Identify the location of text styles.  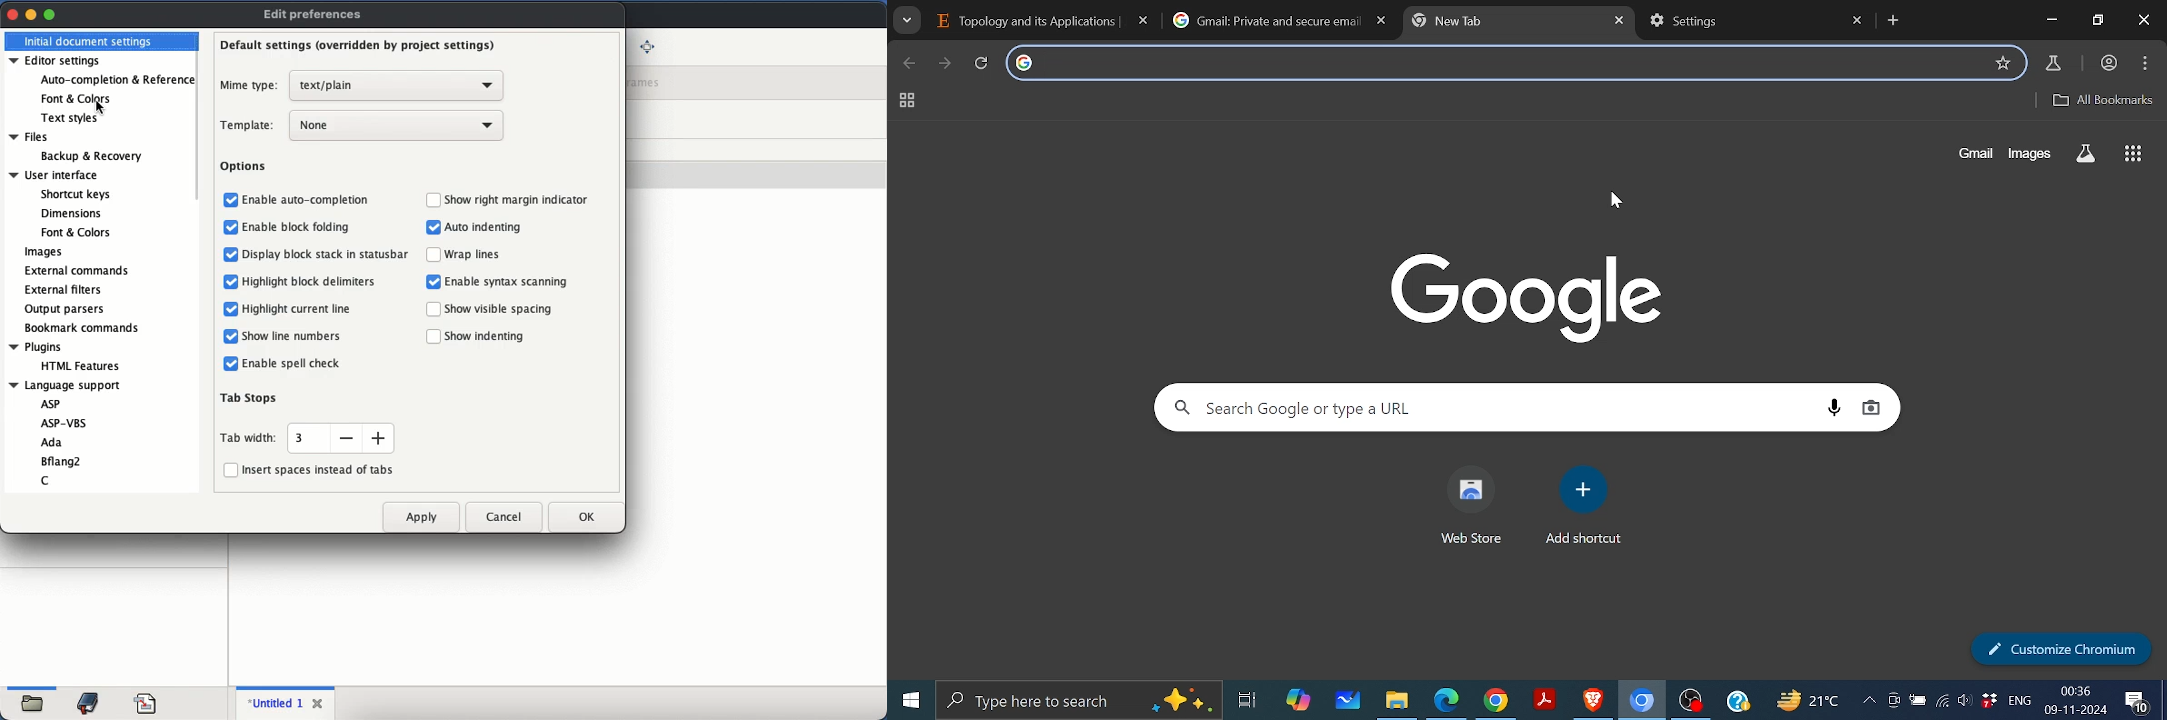
(72, 117).